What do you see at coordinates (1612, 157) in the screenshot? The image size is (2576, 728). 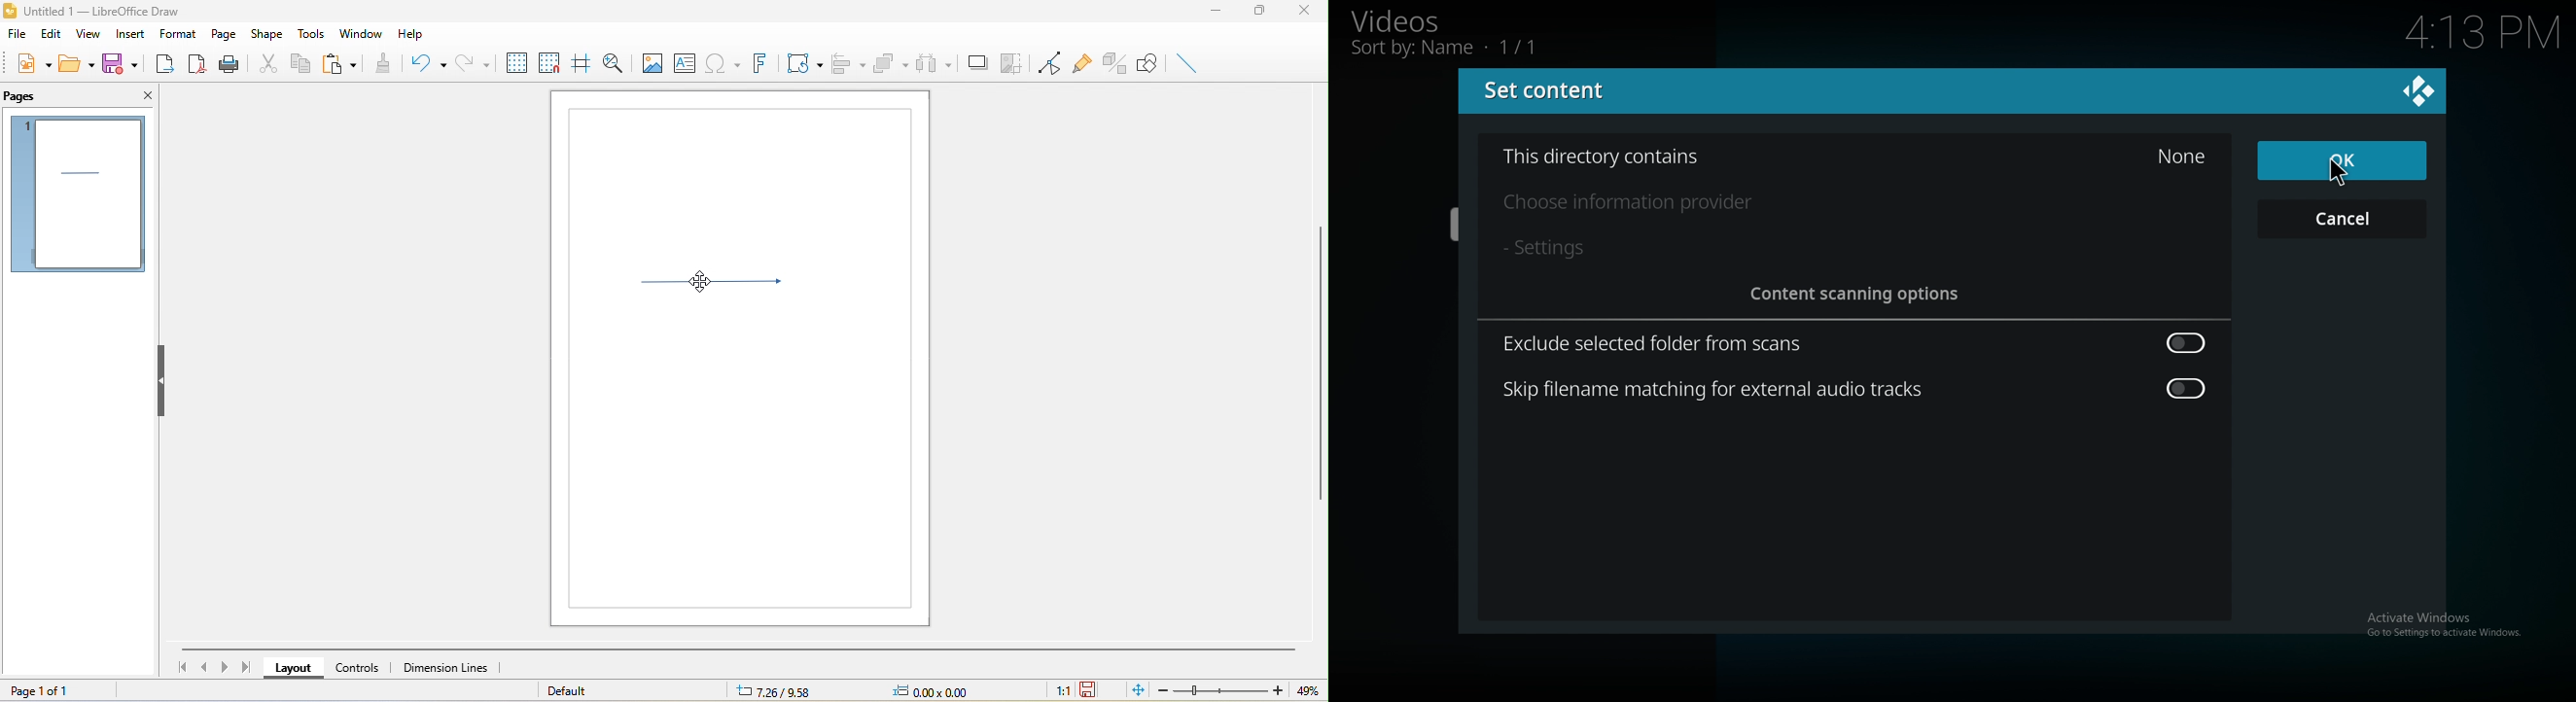 I see `this directory contains` at bounding box center [1612, 157].